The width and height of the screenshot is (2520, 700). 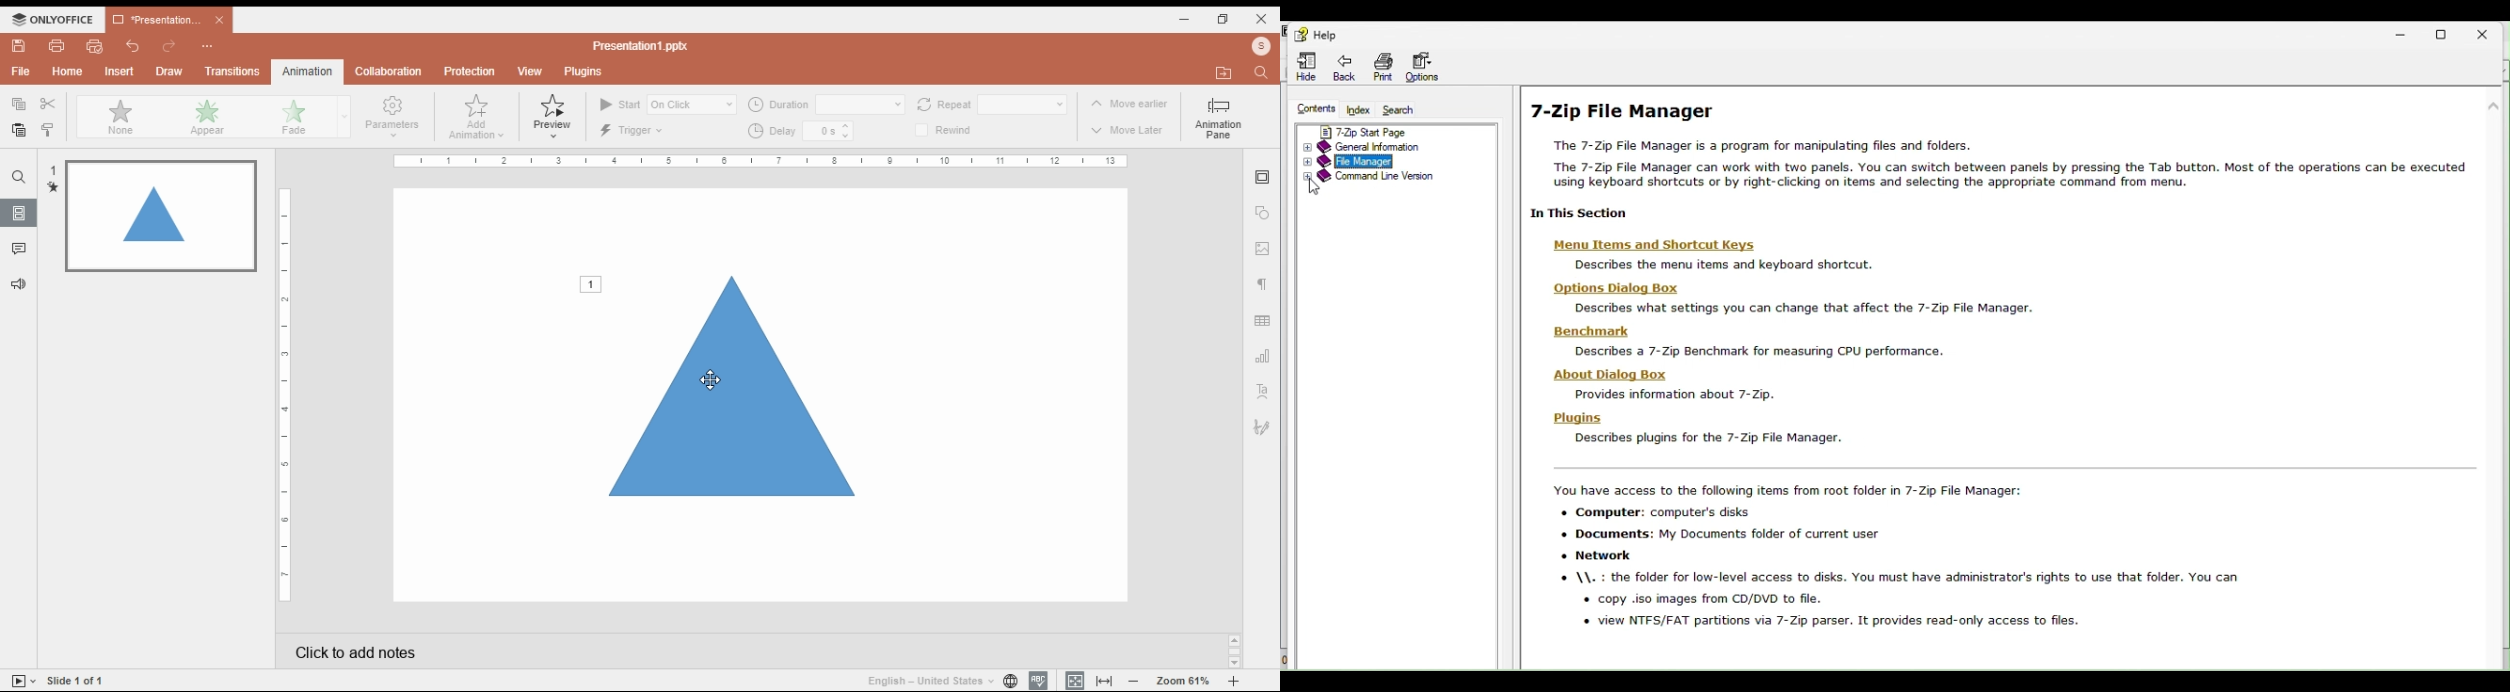 I want to click on 7-Zip File Manager
The 7-Zip File Manager is a program for manipulating files and folders.
‘The 7-Zip File Manager can work with two panels. You can switch between panels by pressing the Tab button. Most of the operations can be executed
using keyboard shortcuts or by right-clicking on items and selecting the appropriate command from menu., so click(x=2004, y=144).